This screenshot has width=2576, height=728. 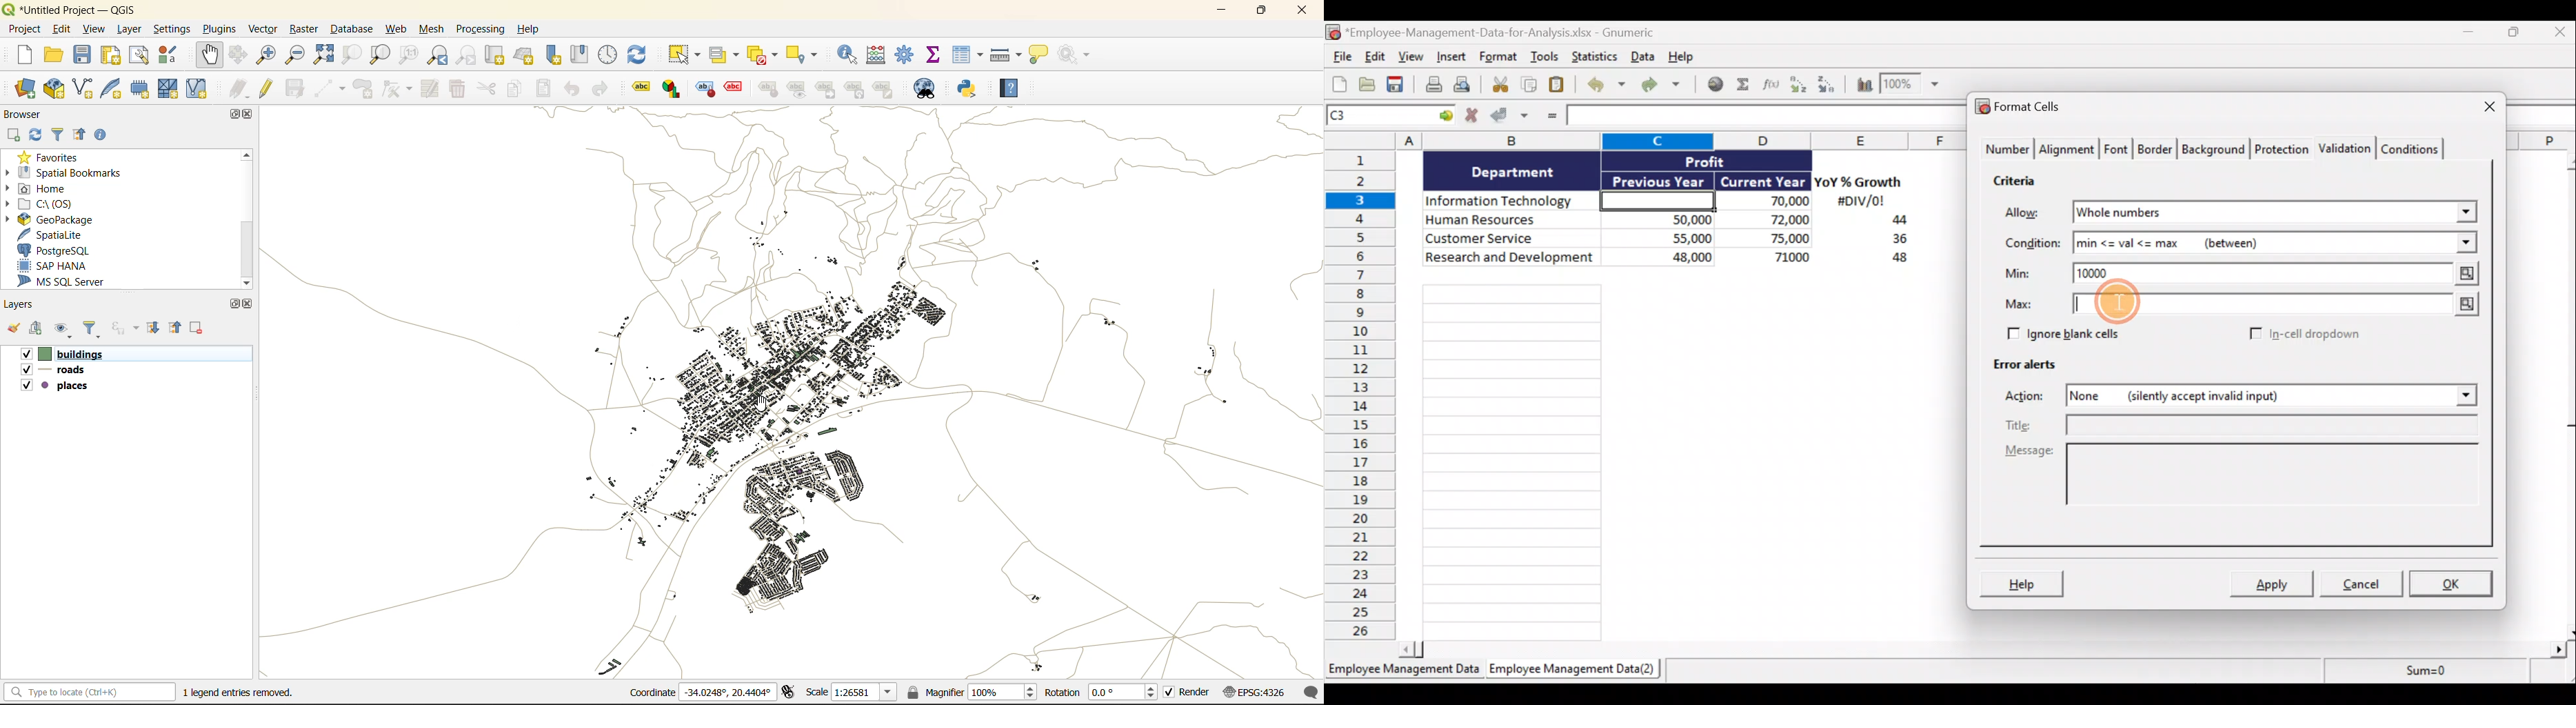 I want to click on Insert a chart, so click(x=1859, y=84).